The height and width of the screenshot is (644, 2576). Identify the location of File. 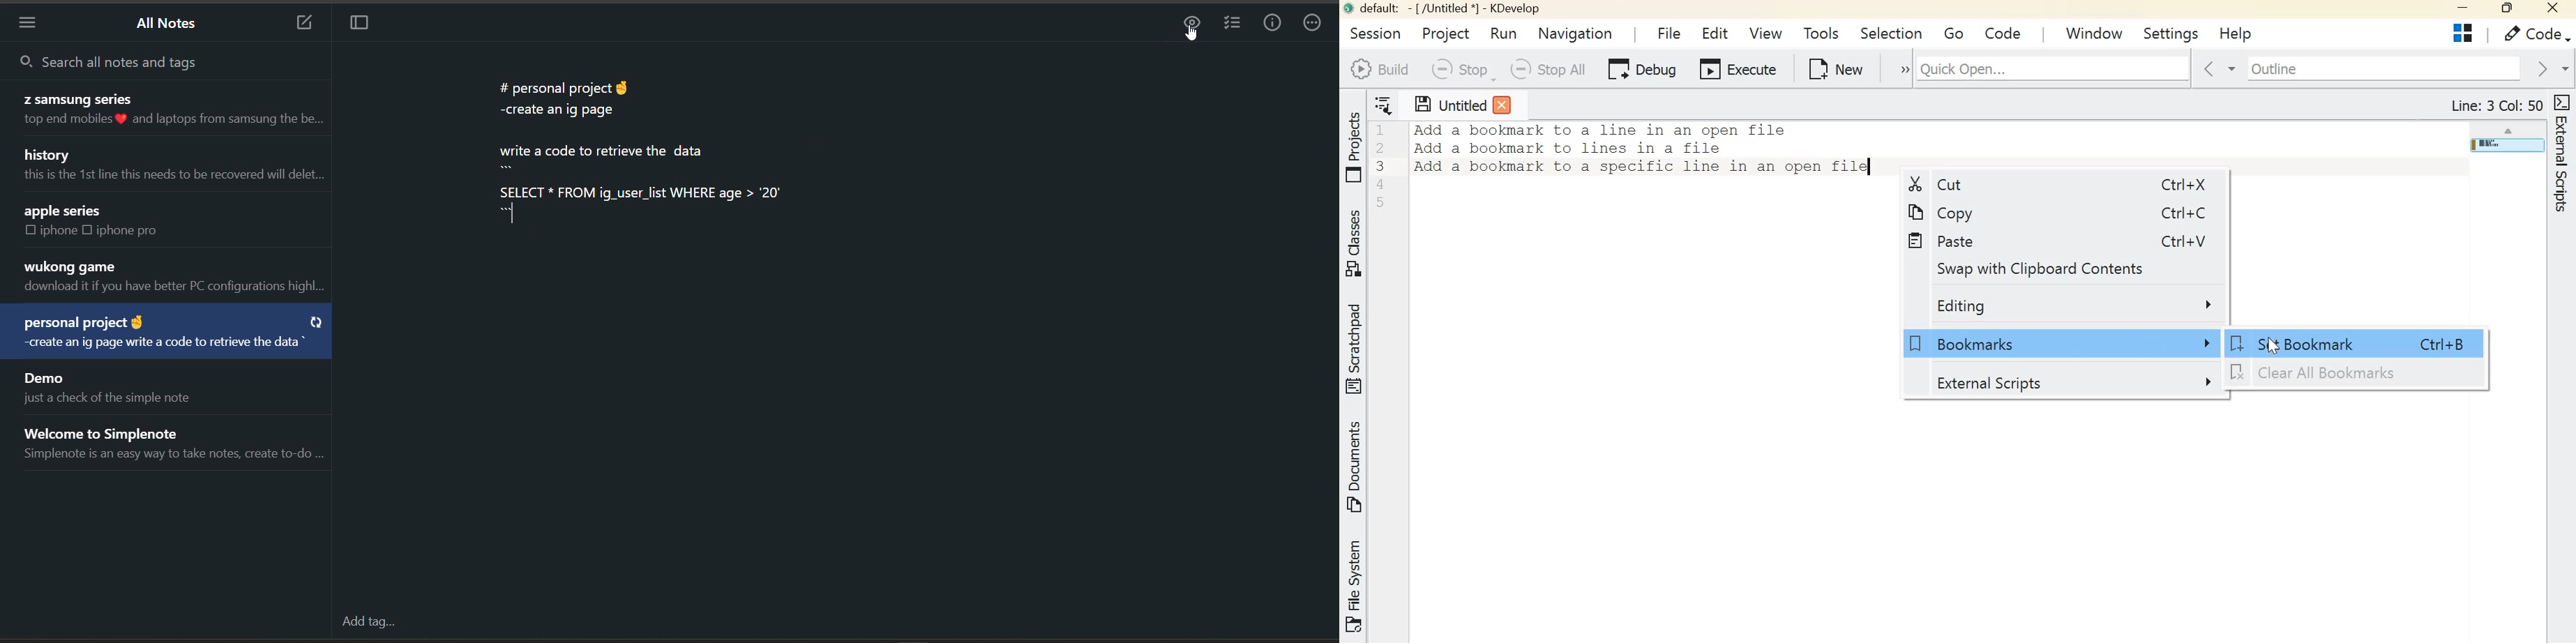
(1665, 30).